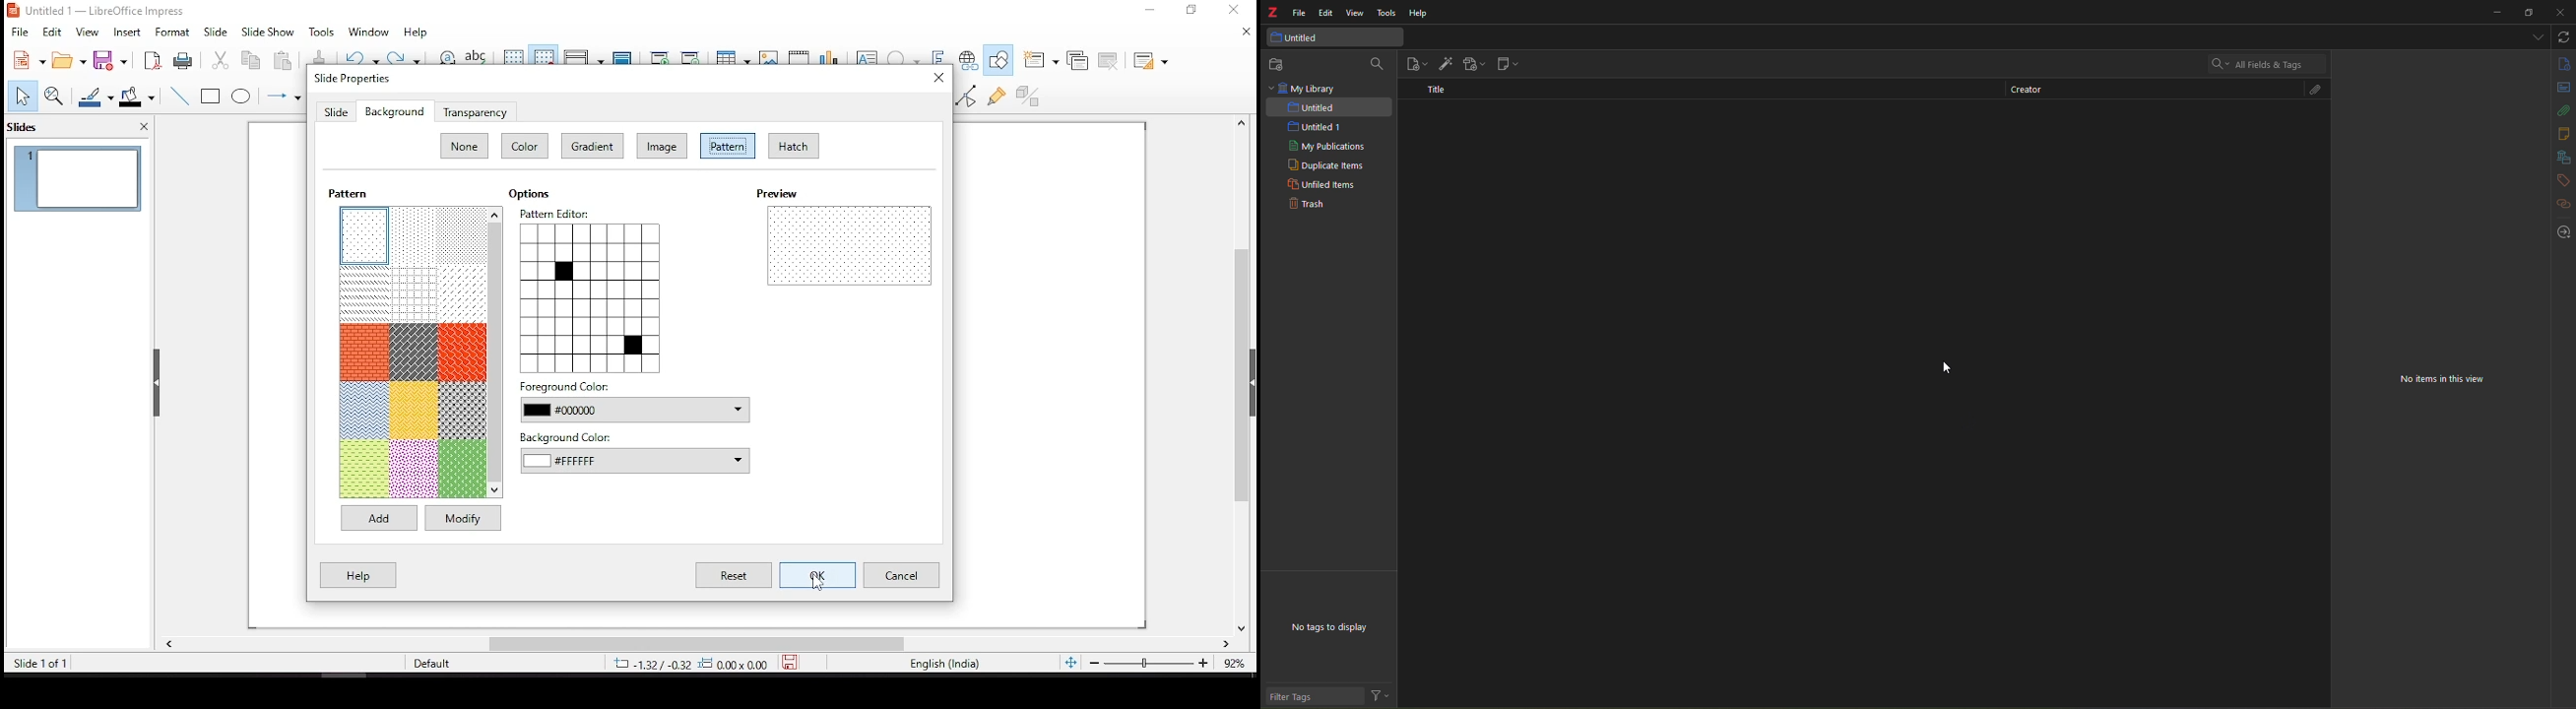  What do you see at coordinates (2542, 183) in the screenshot?
I see `expand` at bounding box center [2542, 183].